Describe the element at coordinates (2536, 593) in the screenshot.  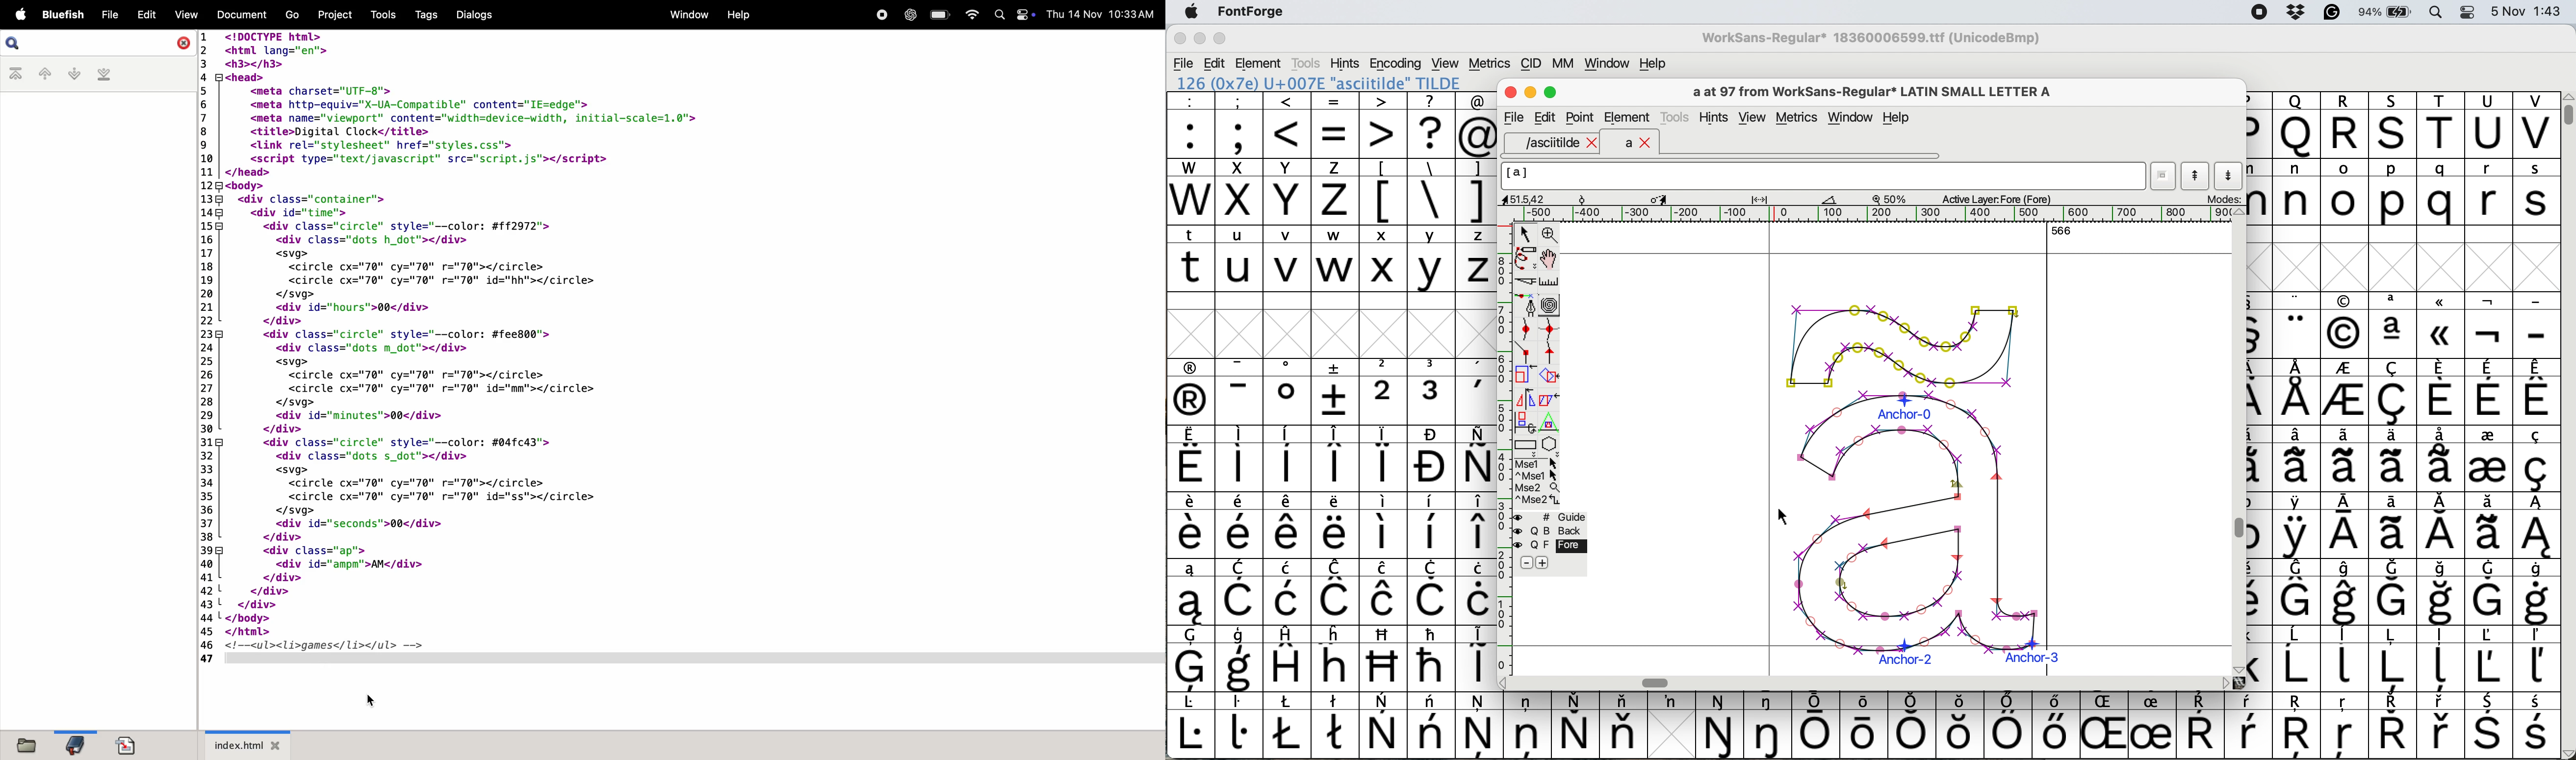
I see `symbol` at that location.